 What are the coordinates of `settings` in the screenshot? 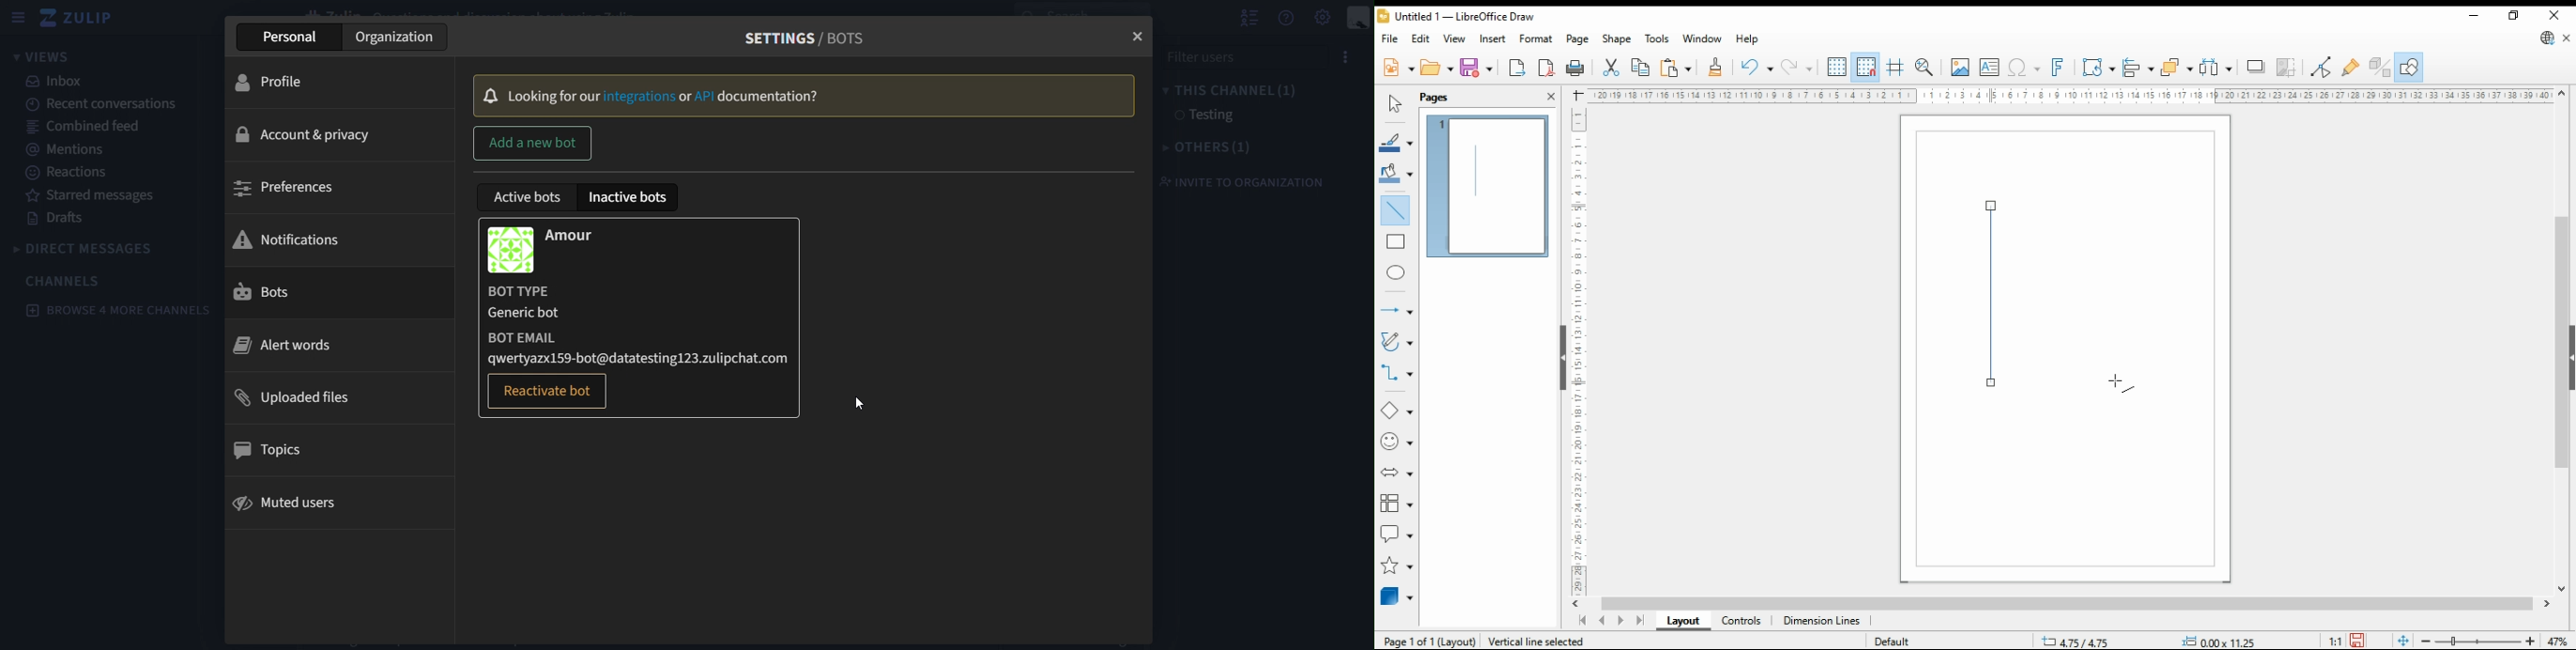 It's located at (1324, 16).